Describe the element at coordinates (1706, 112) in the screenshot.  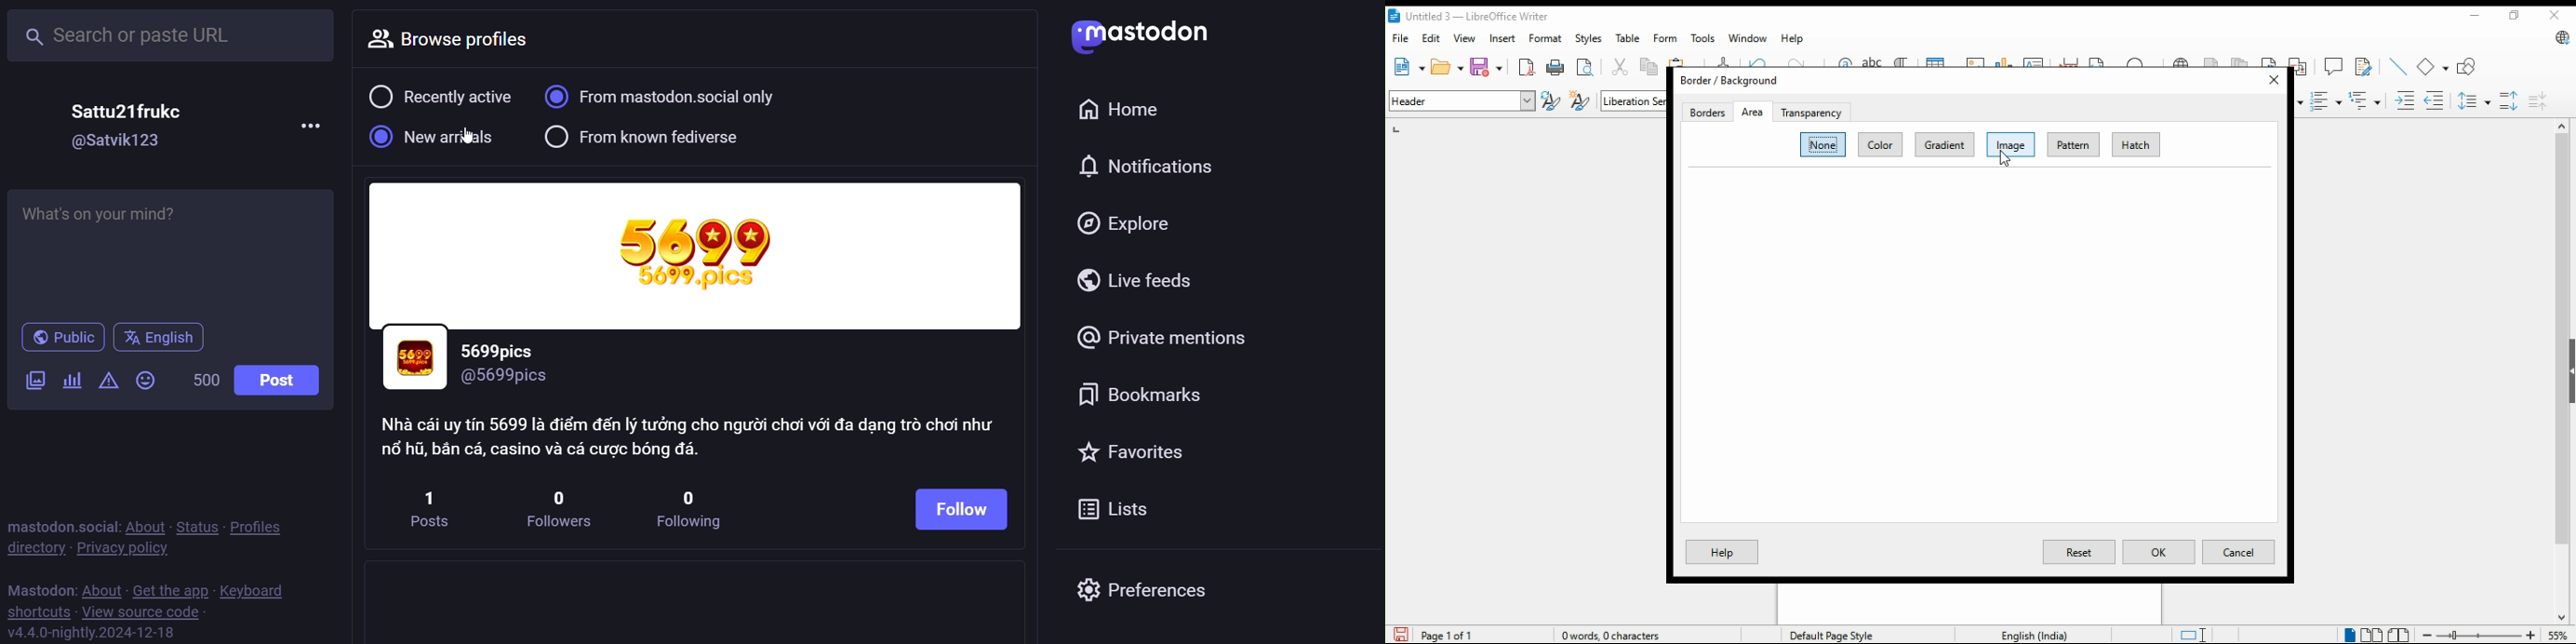
I see `borders` at that location.